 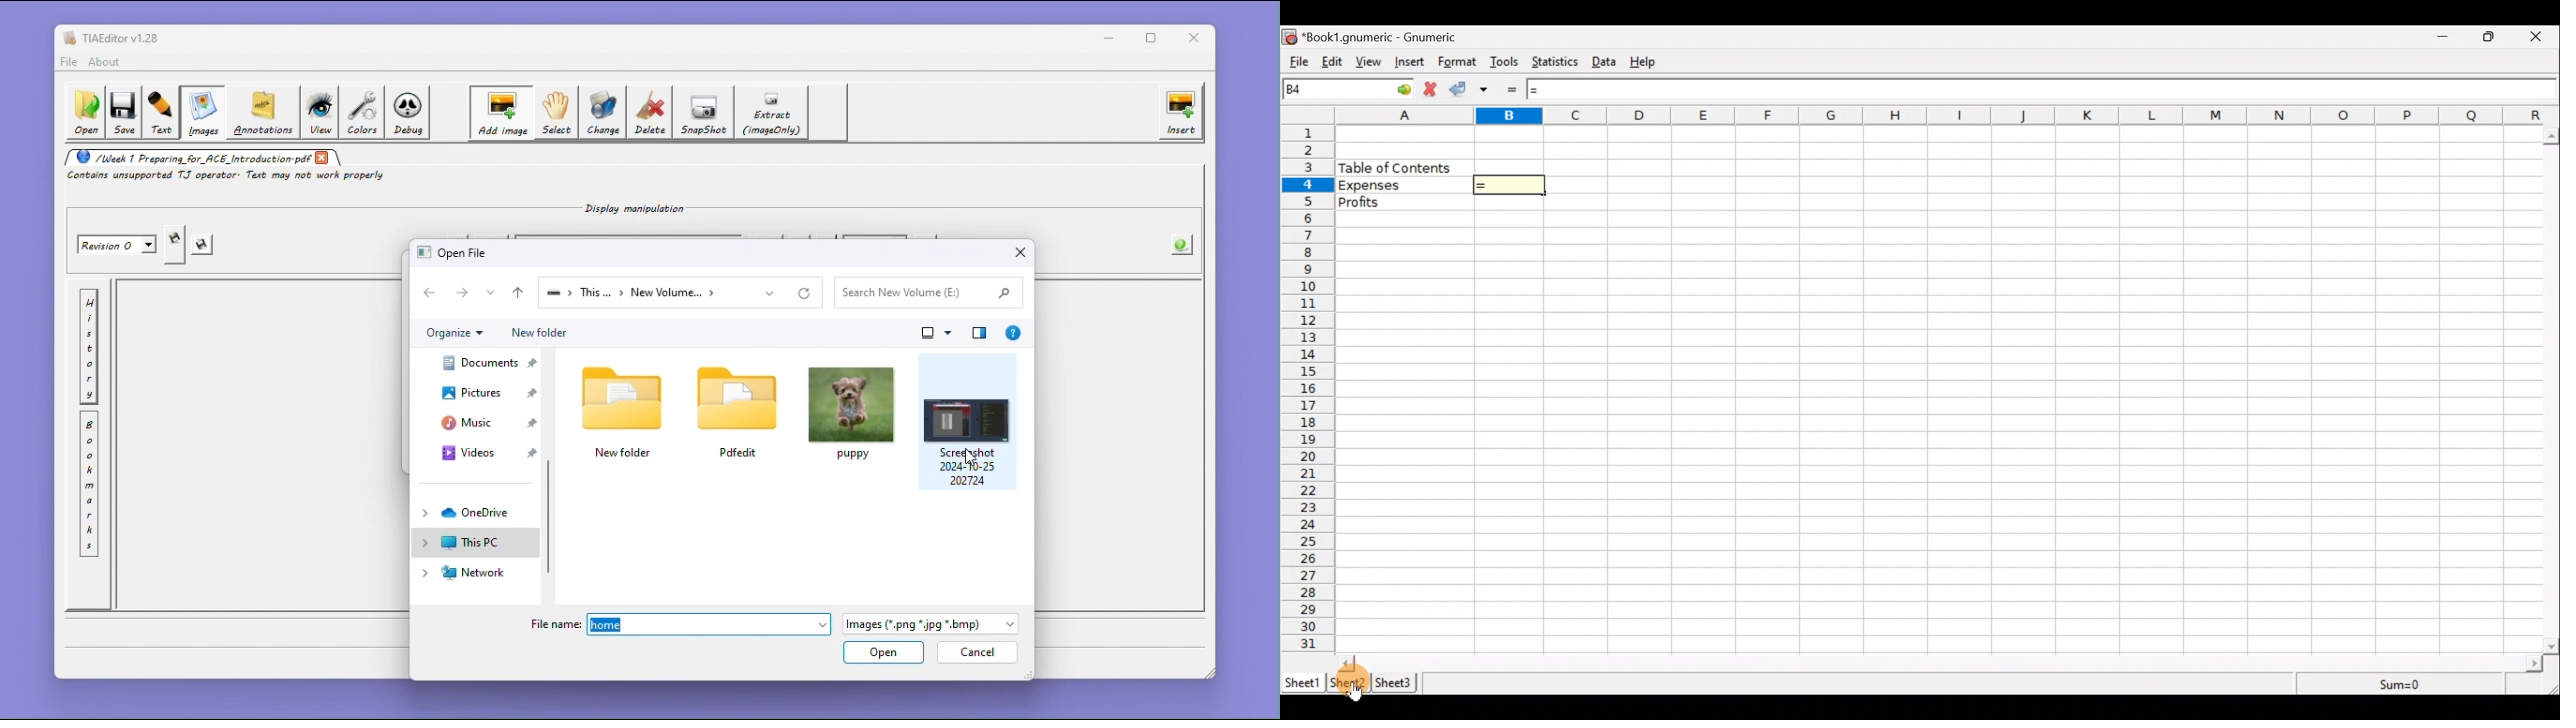 I want to click on Network, so click(x=472, y=574).